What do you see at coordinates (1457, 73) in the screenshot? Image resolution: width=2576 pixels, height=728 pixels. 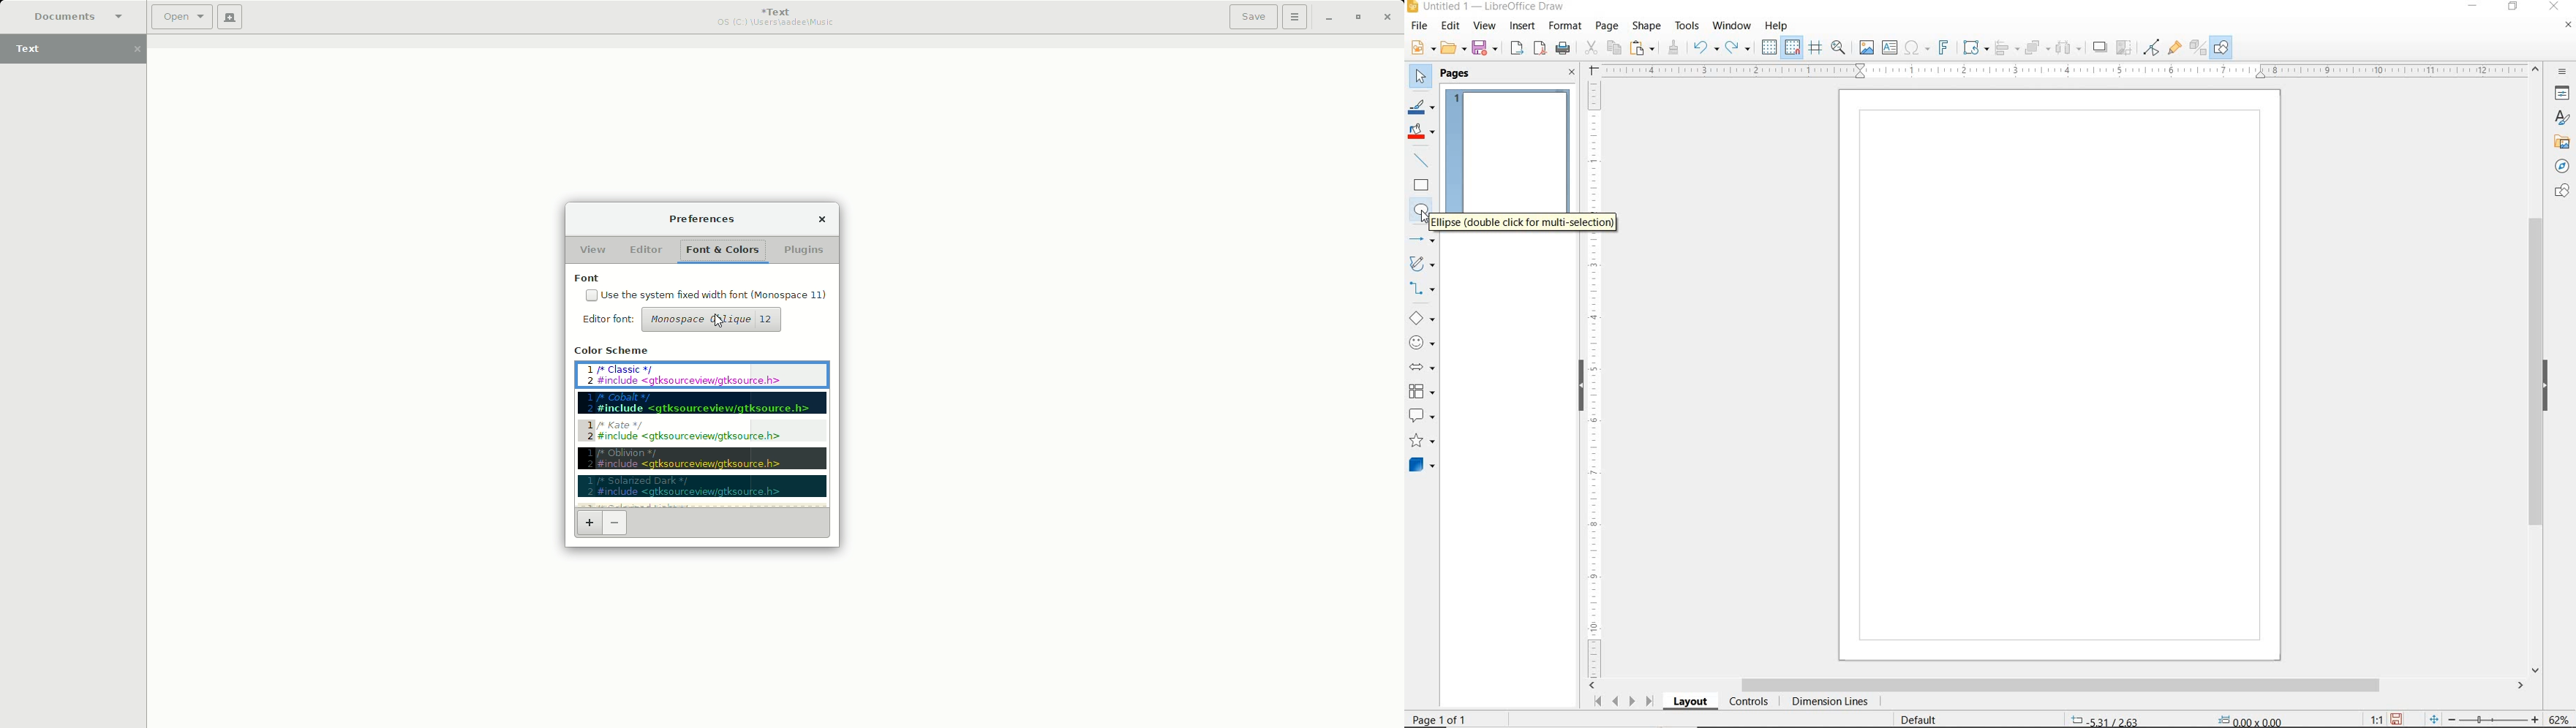 I see `PAGES` at bounding box center [1457, 73].